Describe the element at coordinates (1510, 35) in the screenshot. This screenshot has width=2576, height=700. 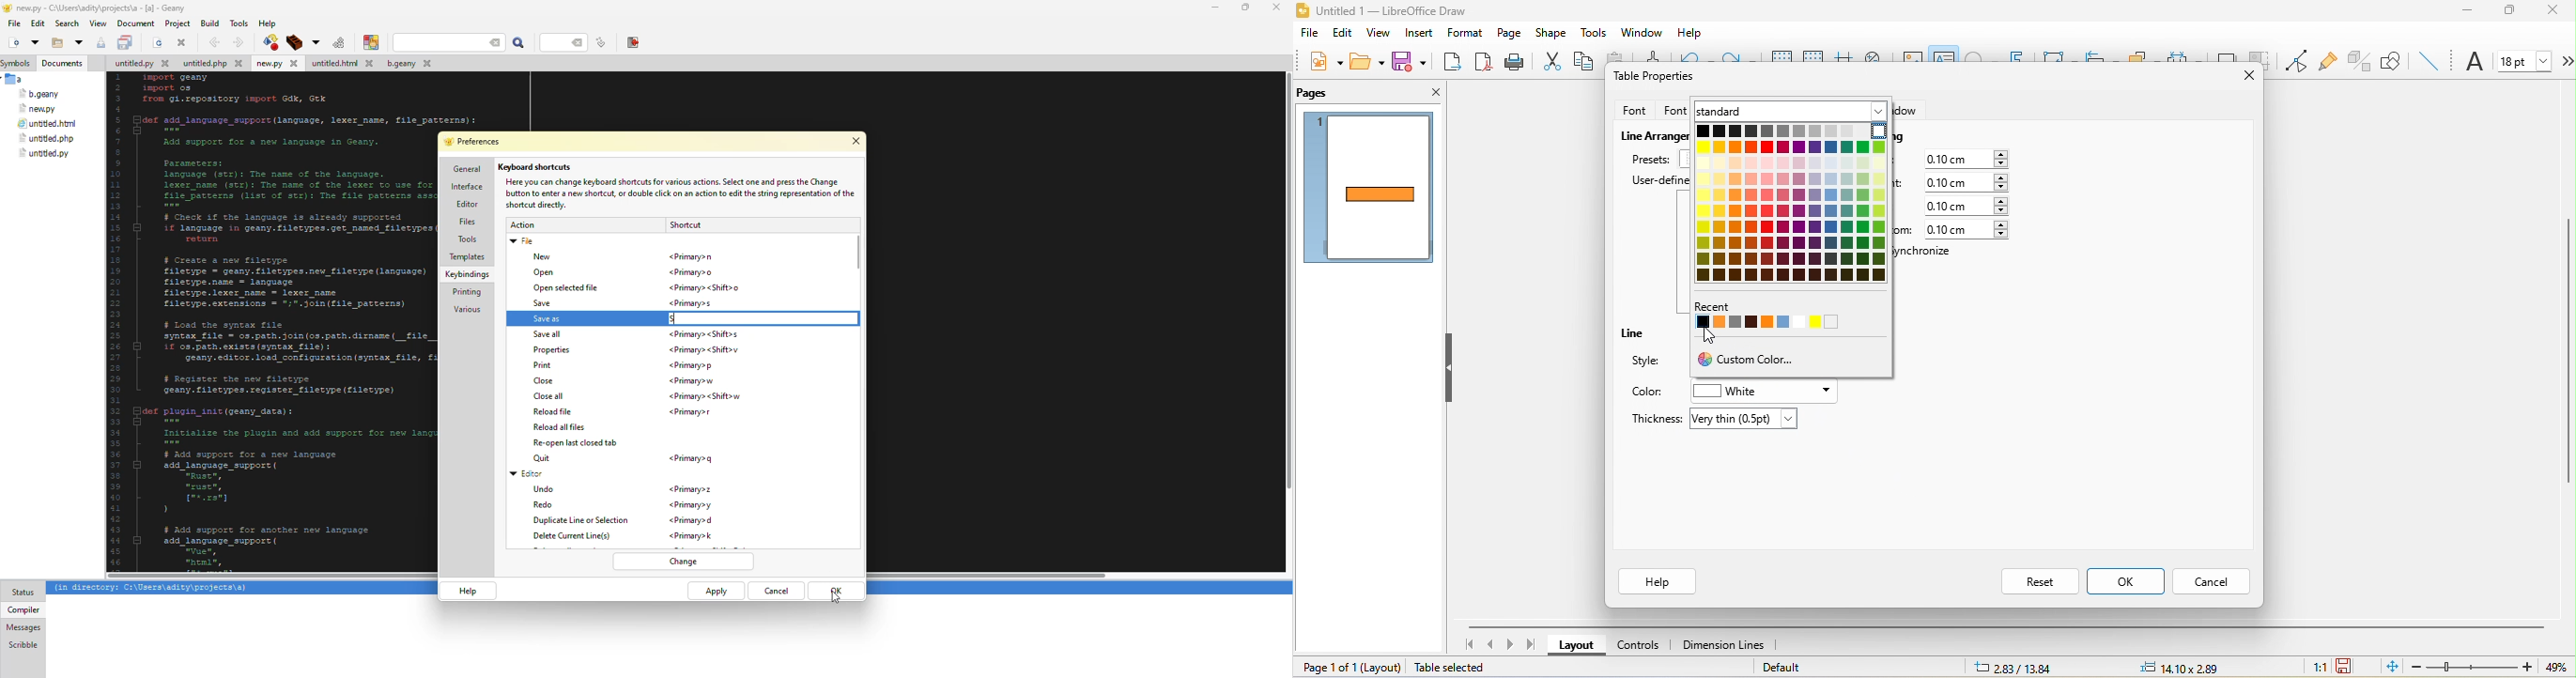
I see `page` at that location.